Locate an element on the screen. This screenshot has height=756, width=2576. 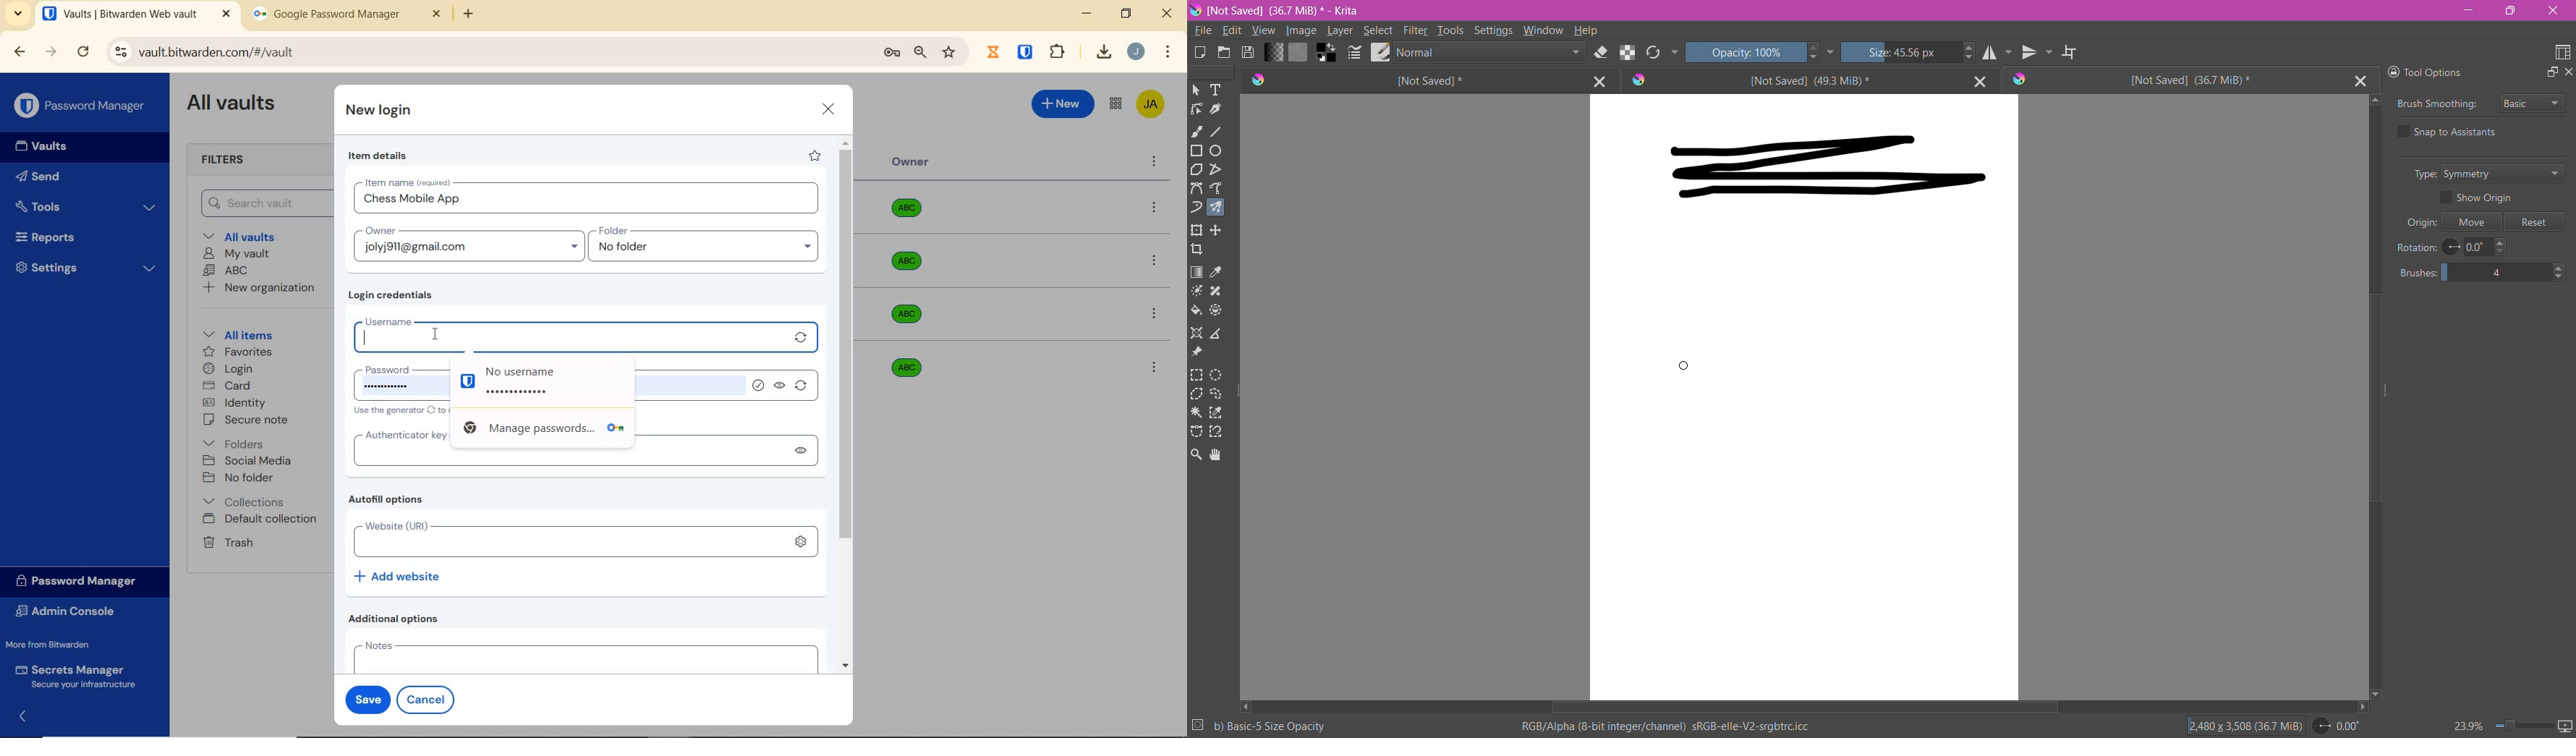
option is located at coordinates (1153, 366).